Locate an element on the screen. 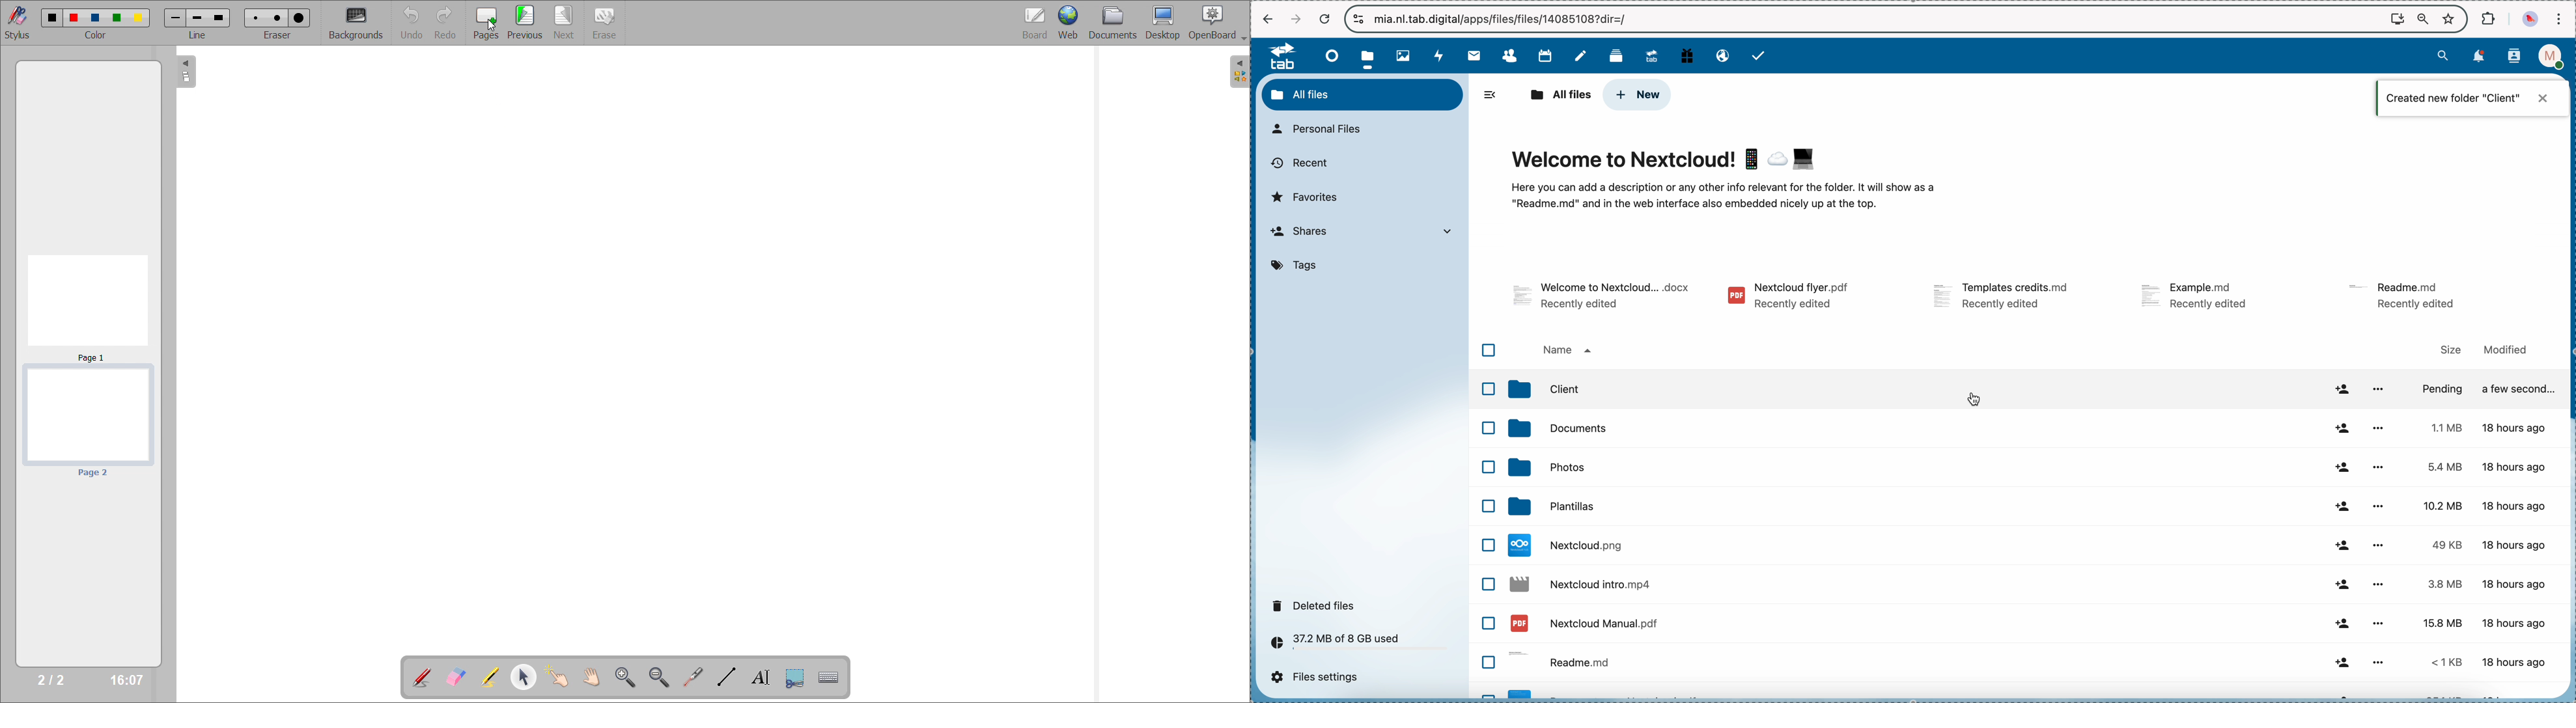 This screenshot has height=728, width=2576. upgrade is located at coordinates (1652, 55).